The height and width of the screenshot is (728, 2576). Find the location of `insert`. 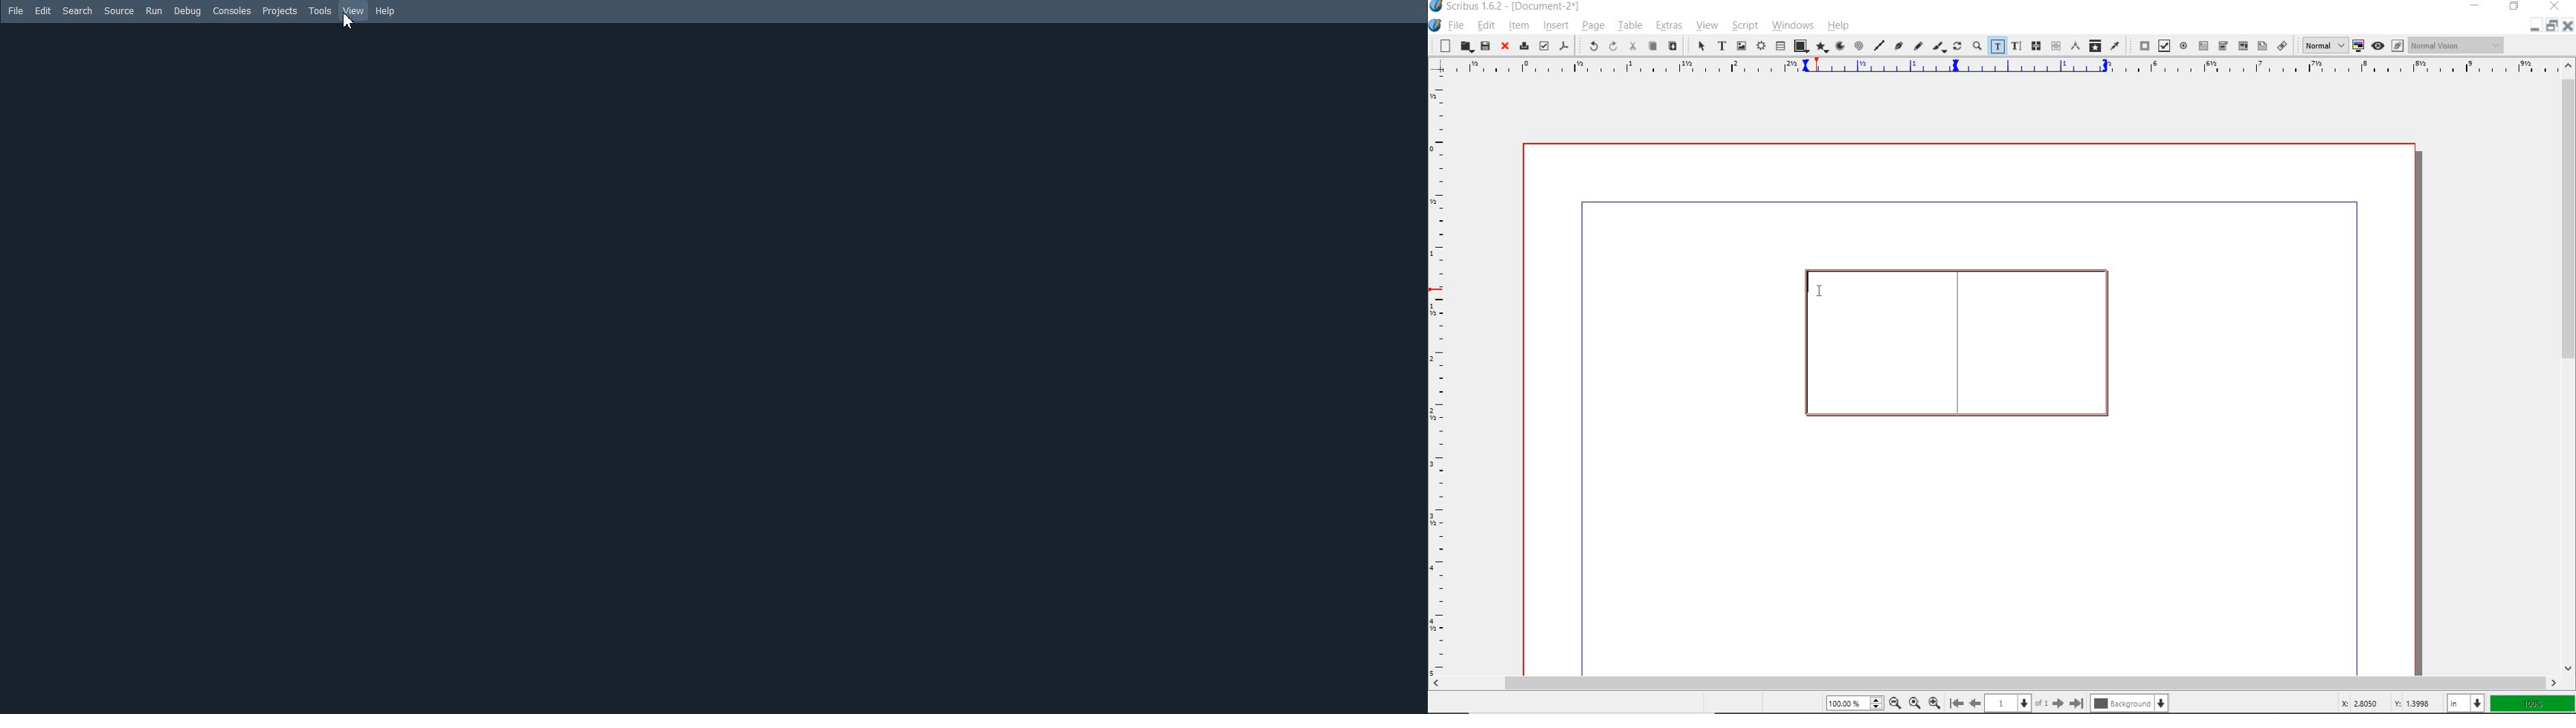

insert is located at coordinates (1556, 25).